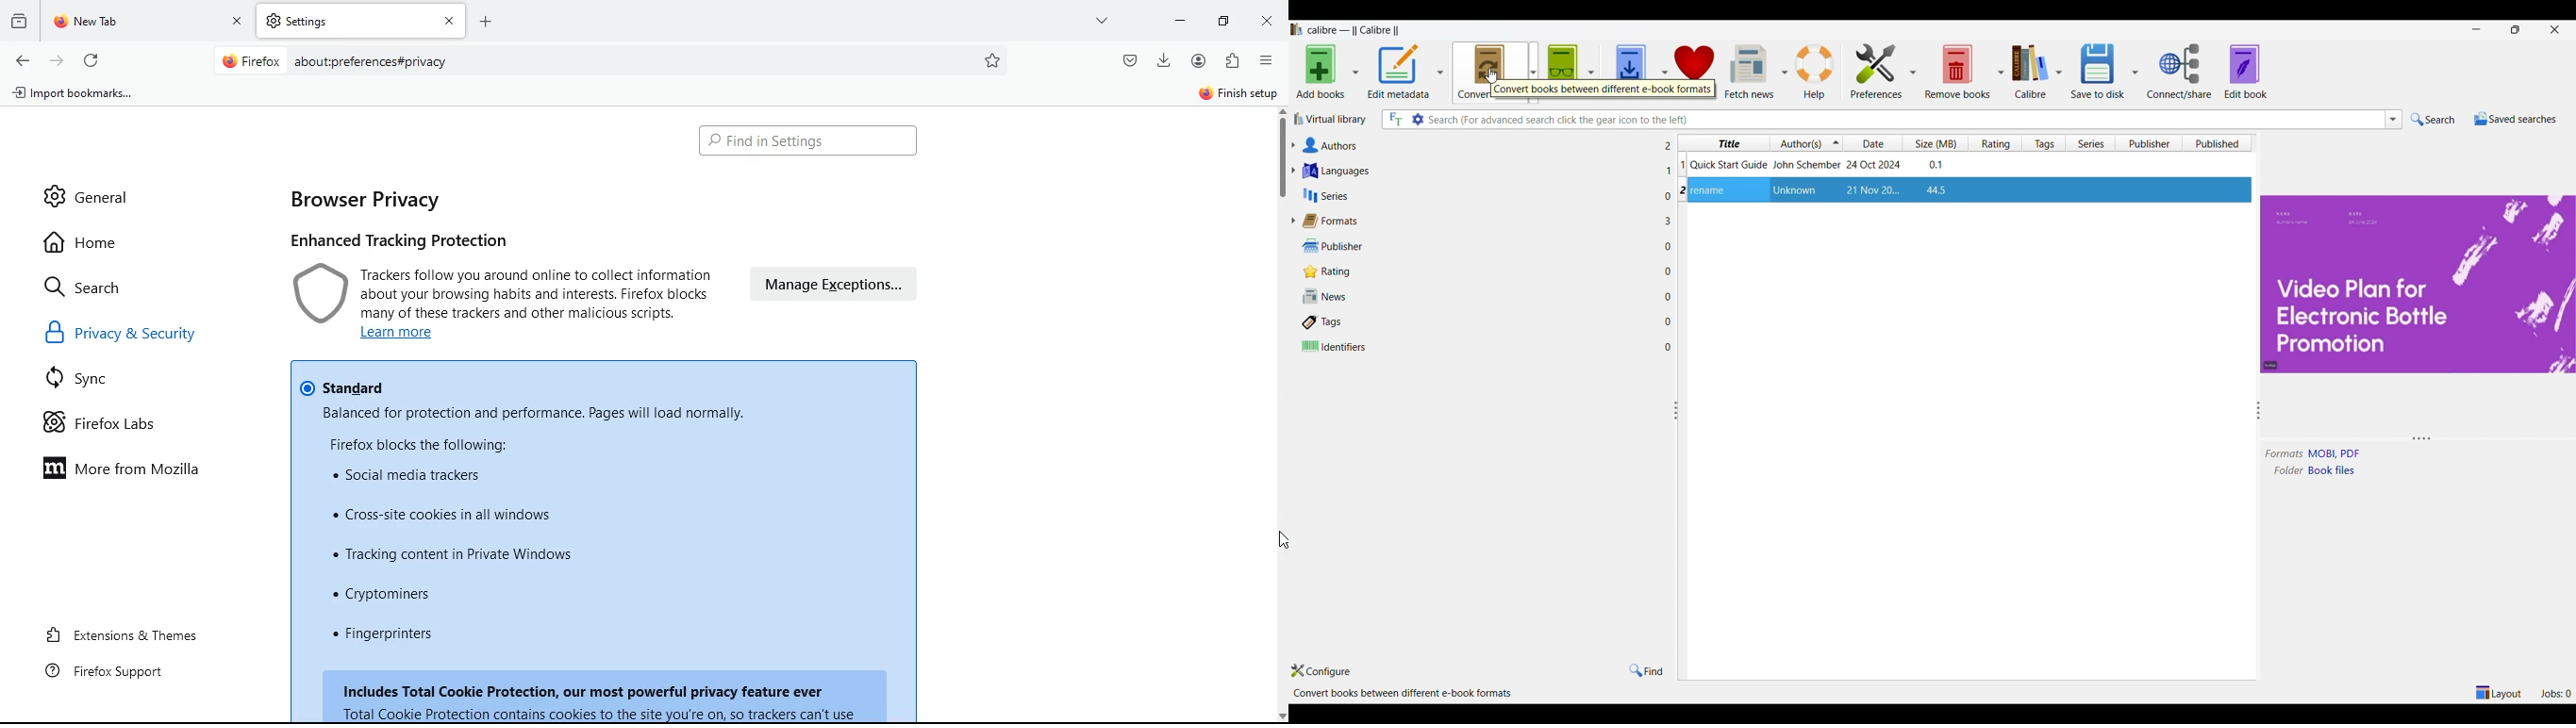 The height and width of the screenshot is (728, 2576). What do you see at coordinates (1439, 71) in the screenshot?
I see `` at bounding box center [1439, 71].